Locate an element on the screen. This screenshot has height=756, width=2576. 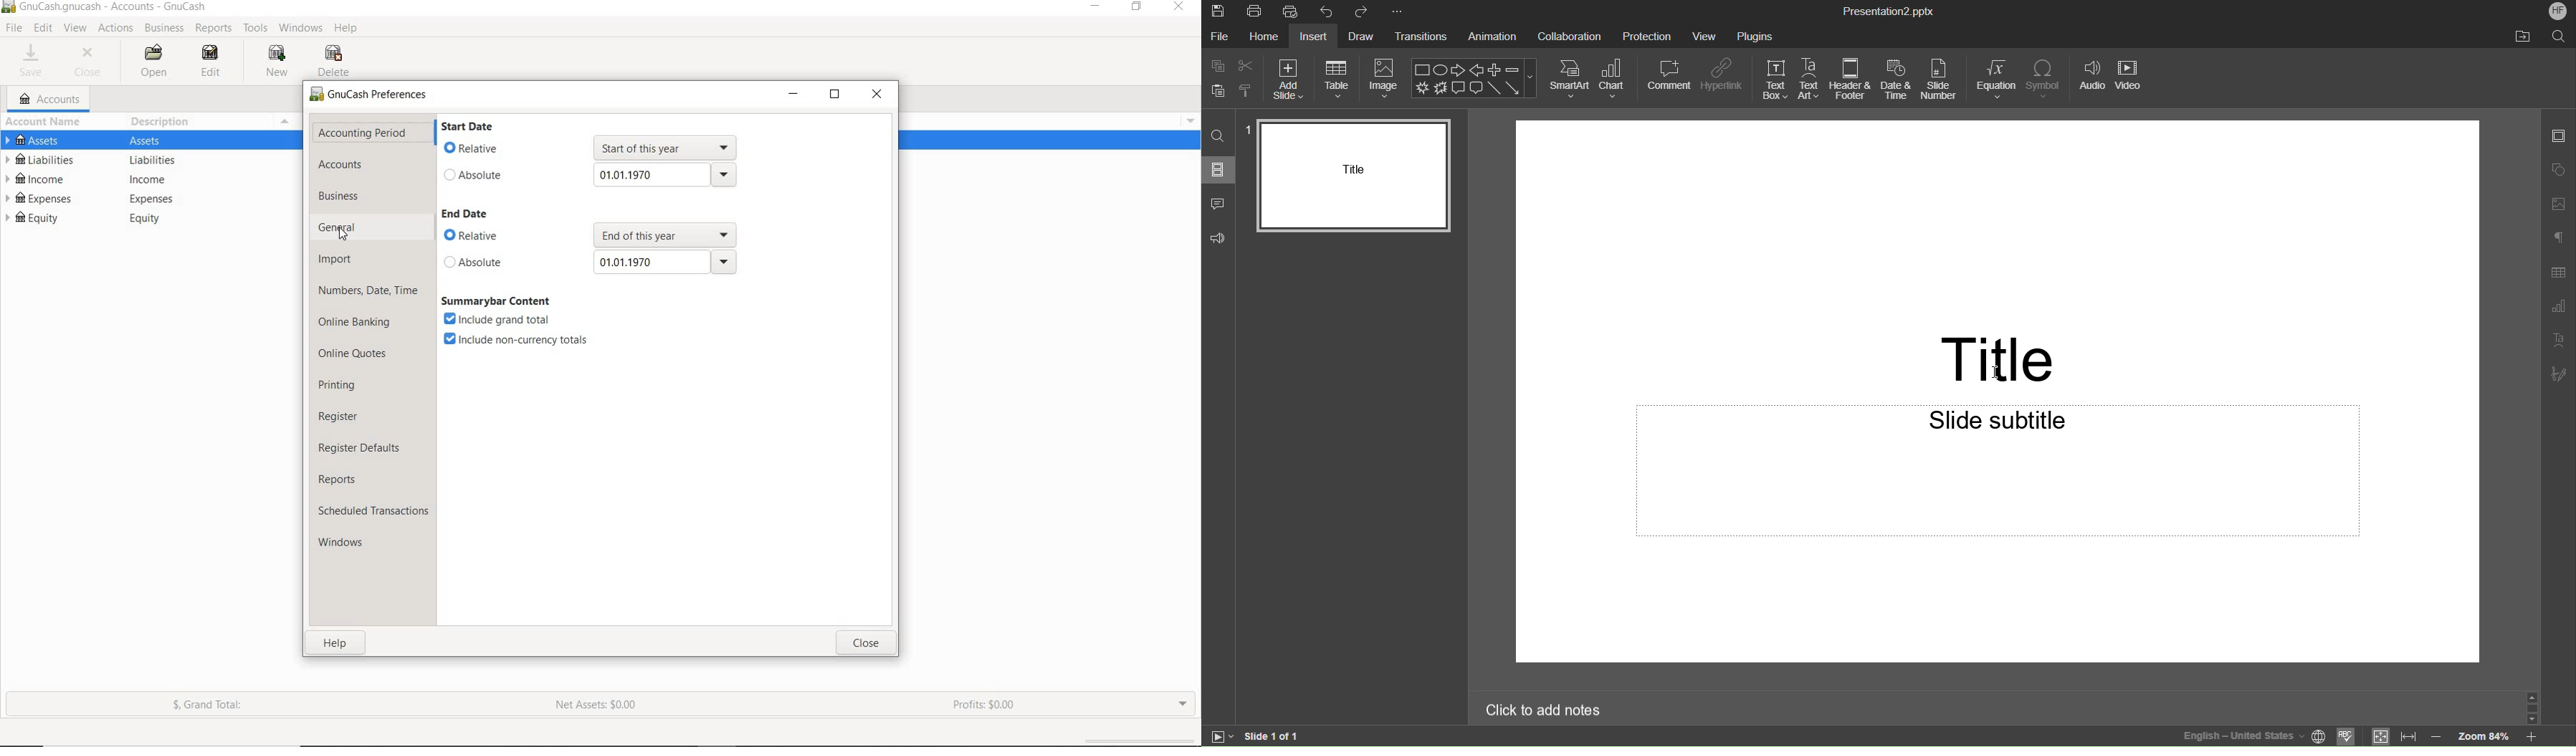
Video is located at coordinates (2132, 79).